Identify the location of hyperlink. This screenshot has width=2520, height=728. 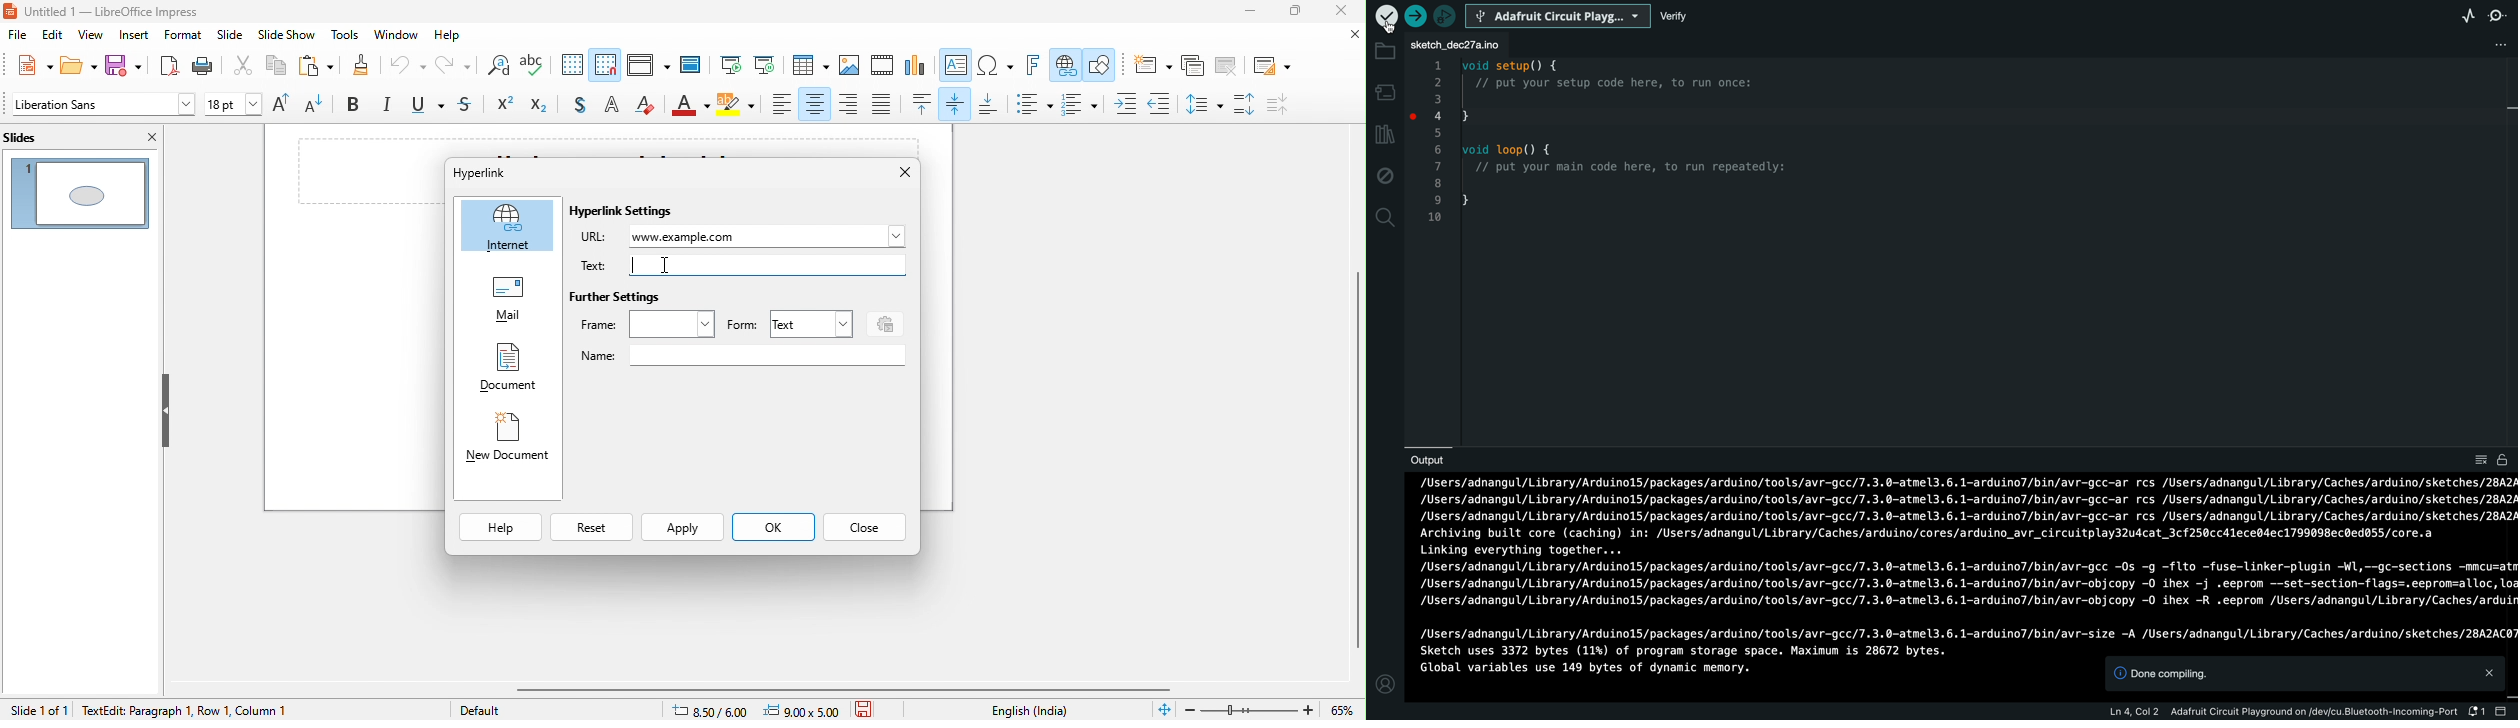
(499, 172).